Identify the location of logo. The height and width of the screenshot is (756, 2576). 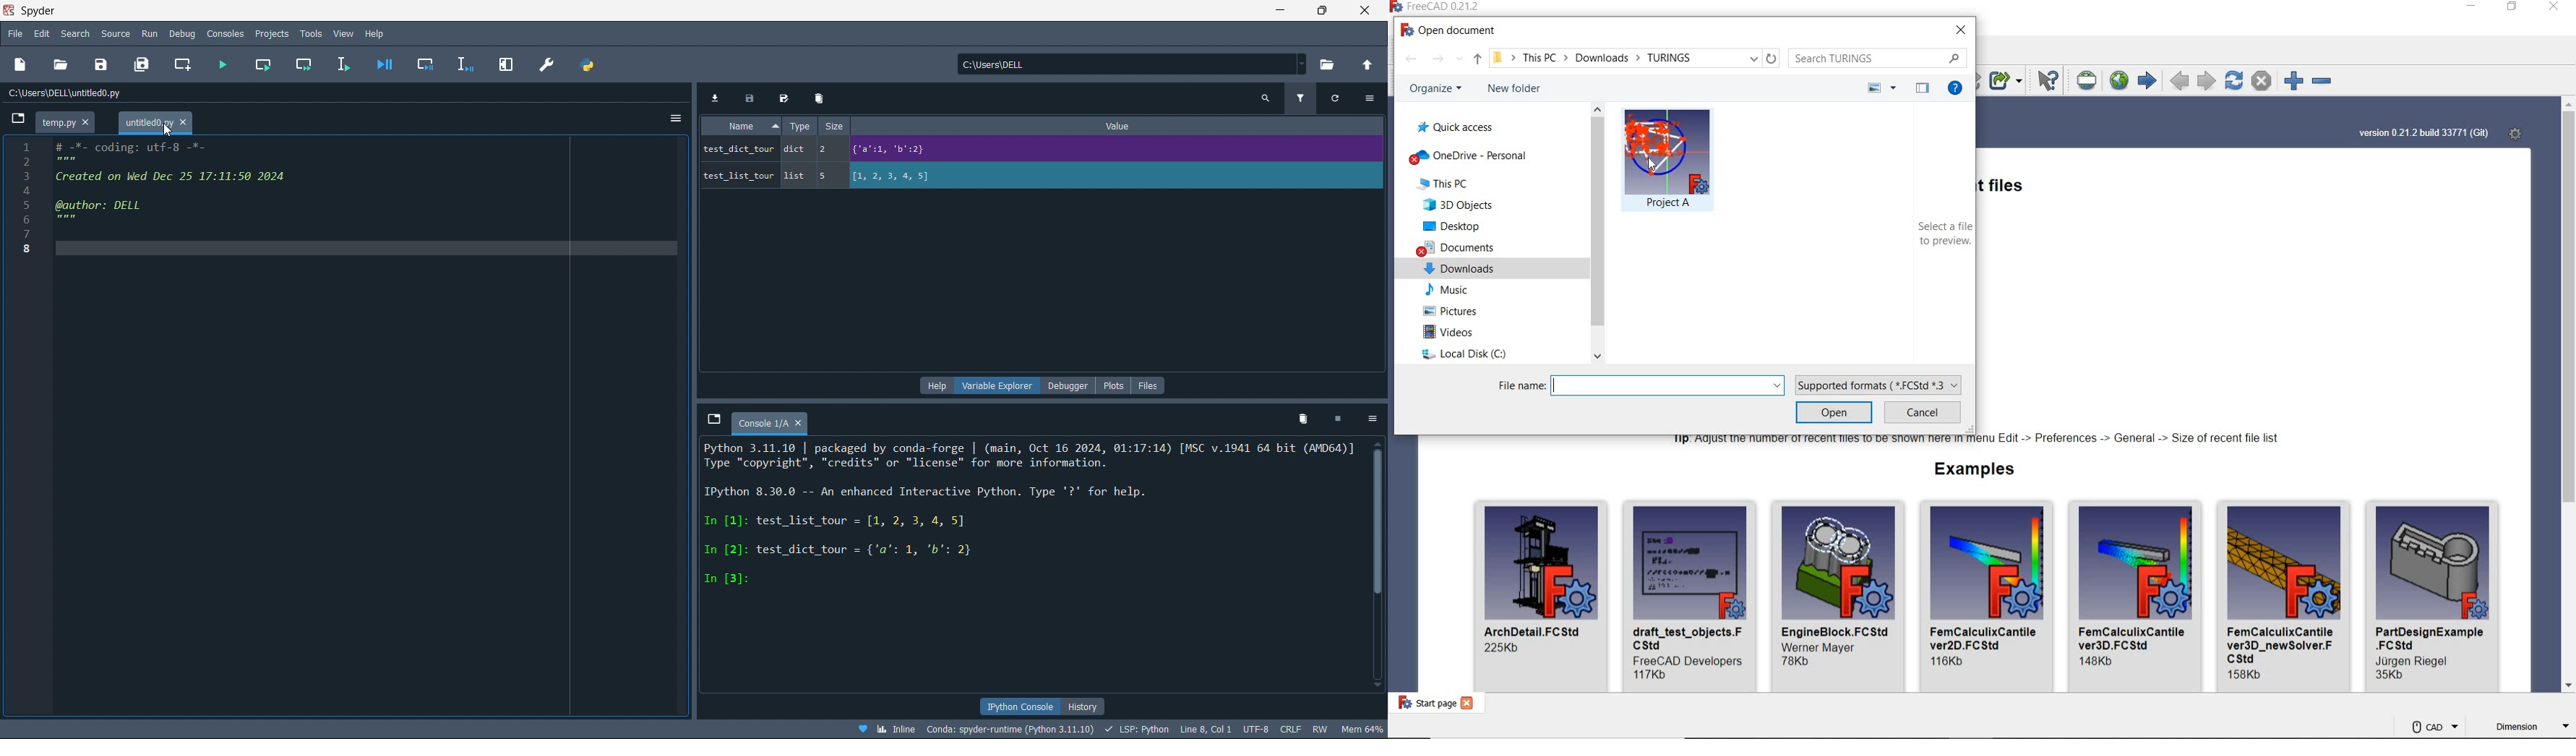
(1398, 6).